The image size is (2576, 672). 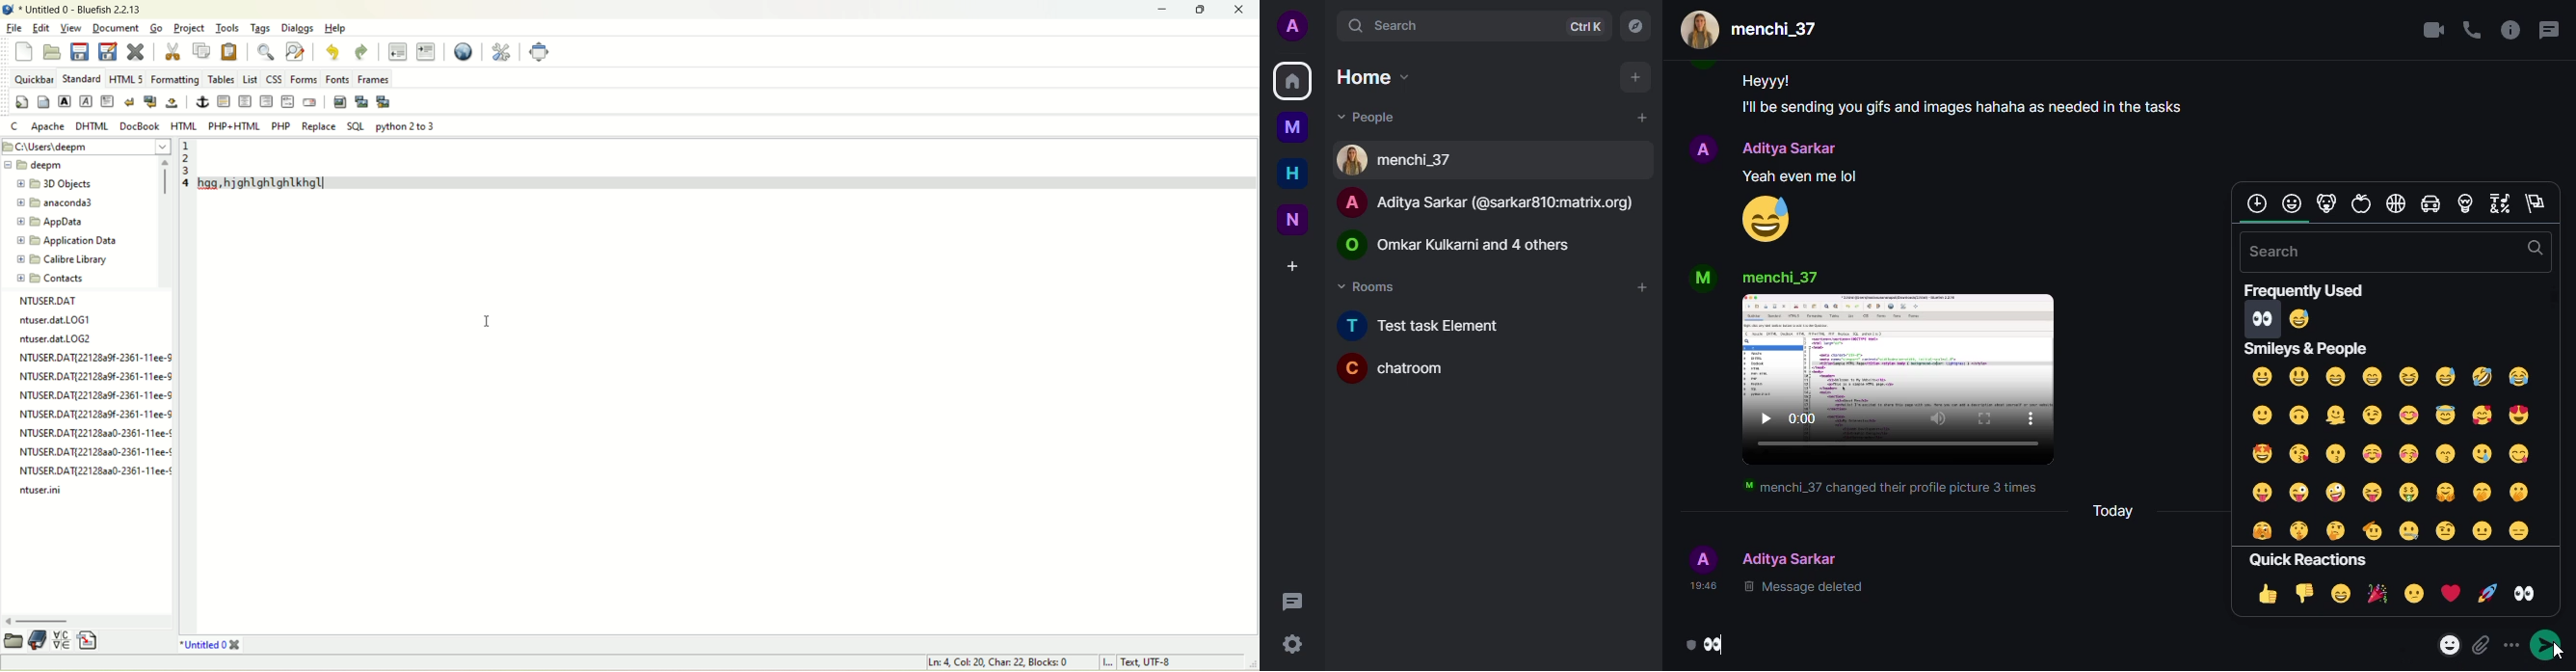 I want to click on frequently used, so click(x=2255, y=203).